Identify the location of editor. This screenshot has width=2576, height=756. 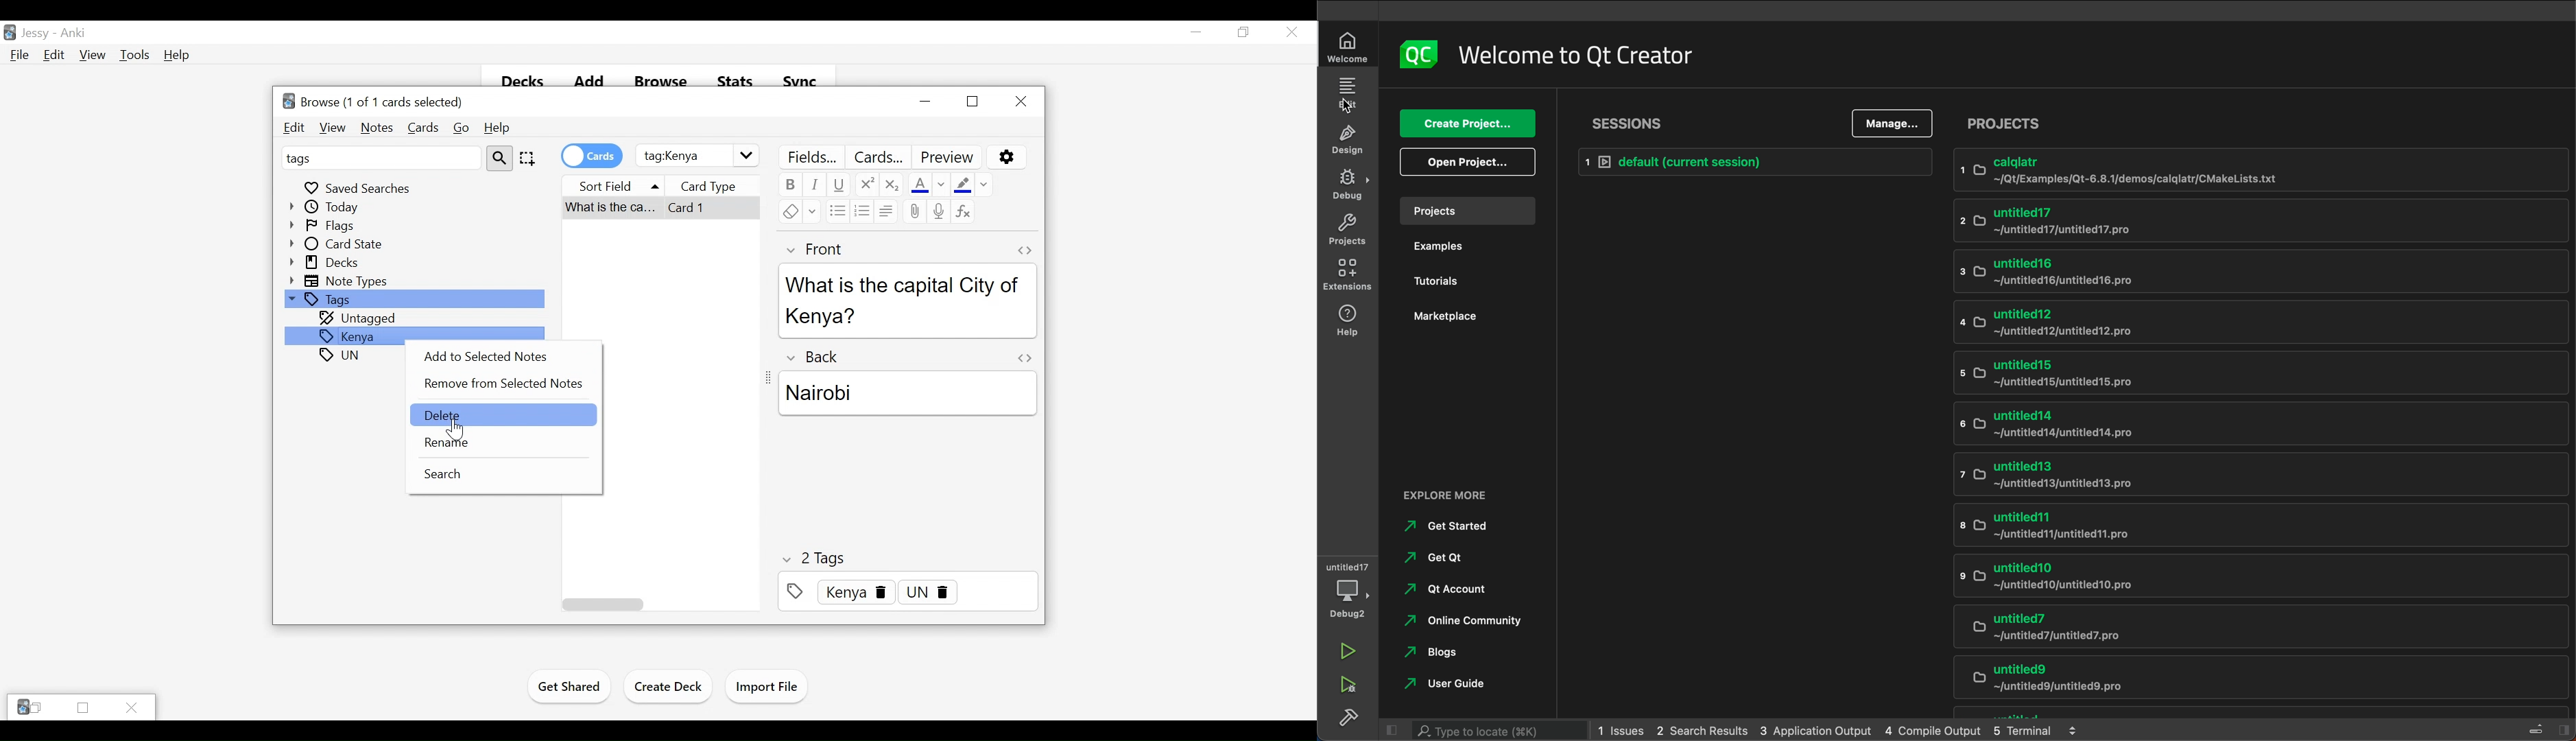
(1350, 93).